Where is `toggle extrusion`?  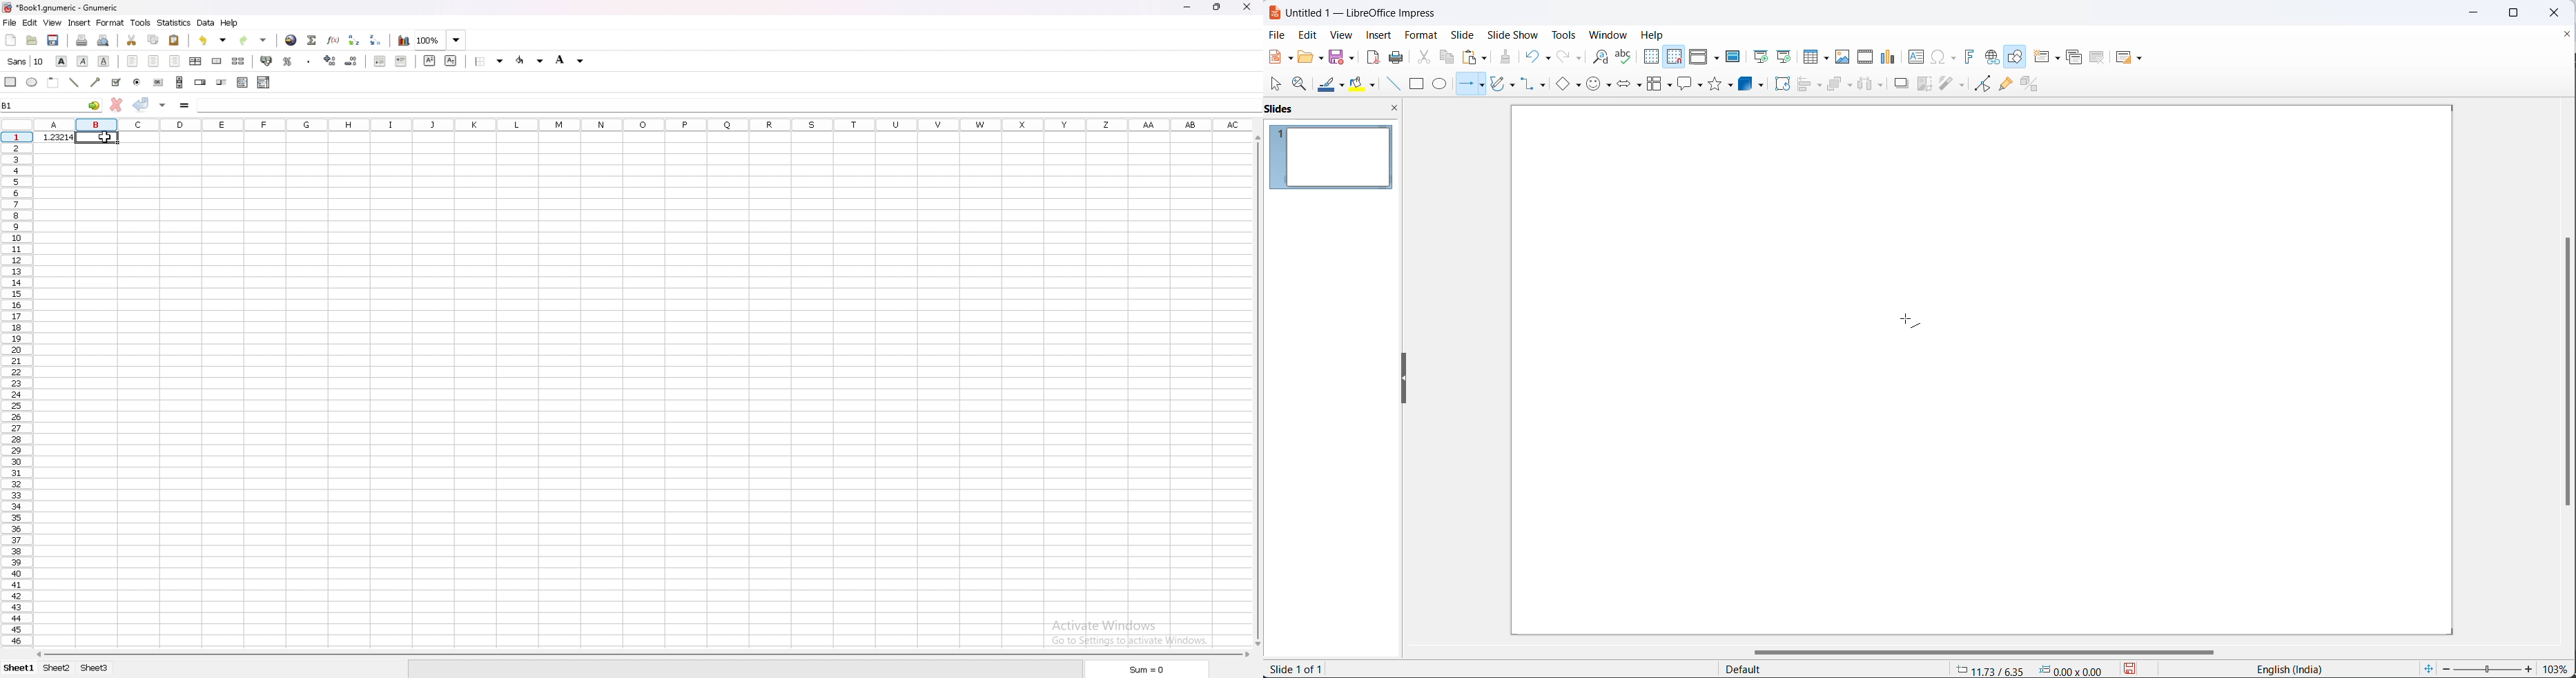 toggle extrusion is located at coordinates (2033, 84).